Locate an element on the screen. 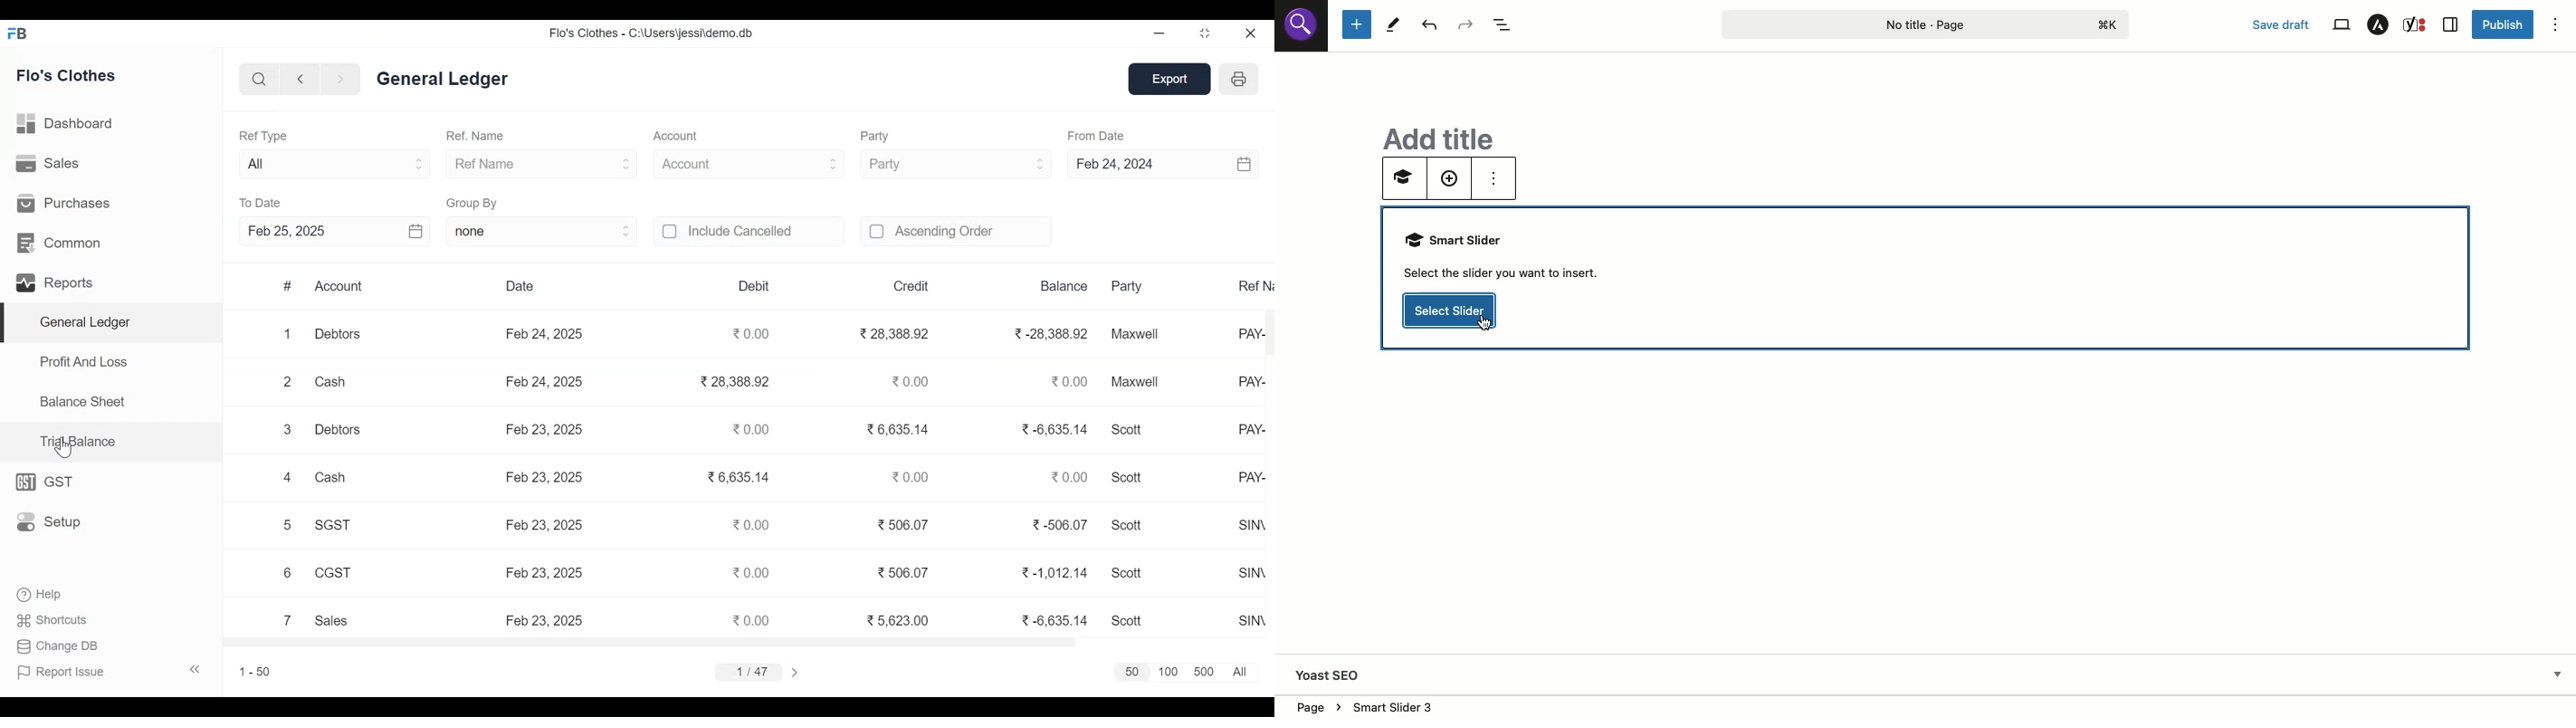 This screenshot has height=728, width=2576. Feb 23, 2025 is located at coordinates (544, 430).